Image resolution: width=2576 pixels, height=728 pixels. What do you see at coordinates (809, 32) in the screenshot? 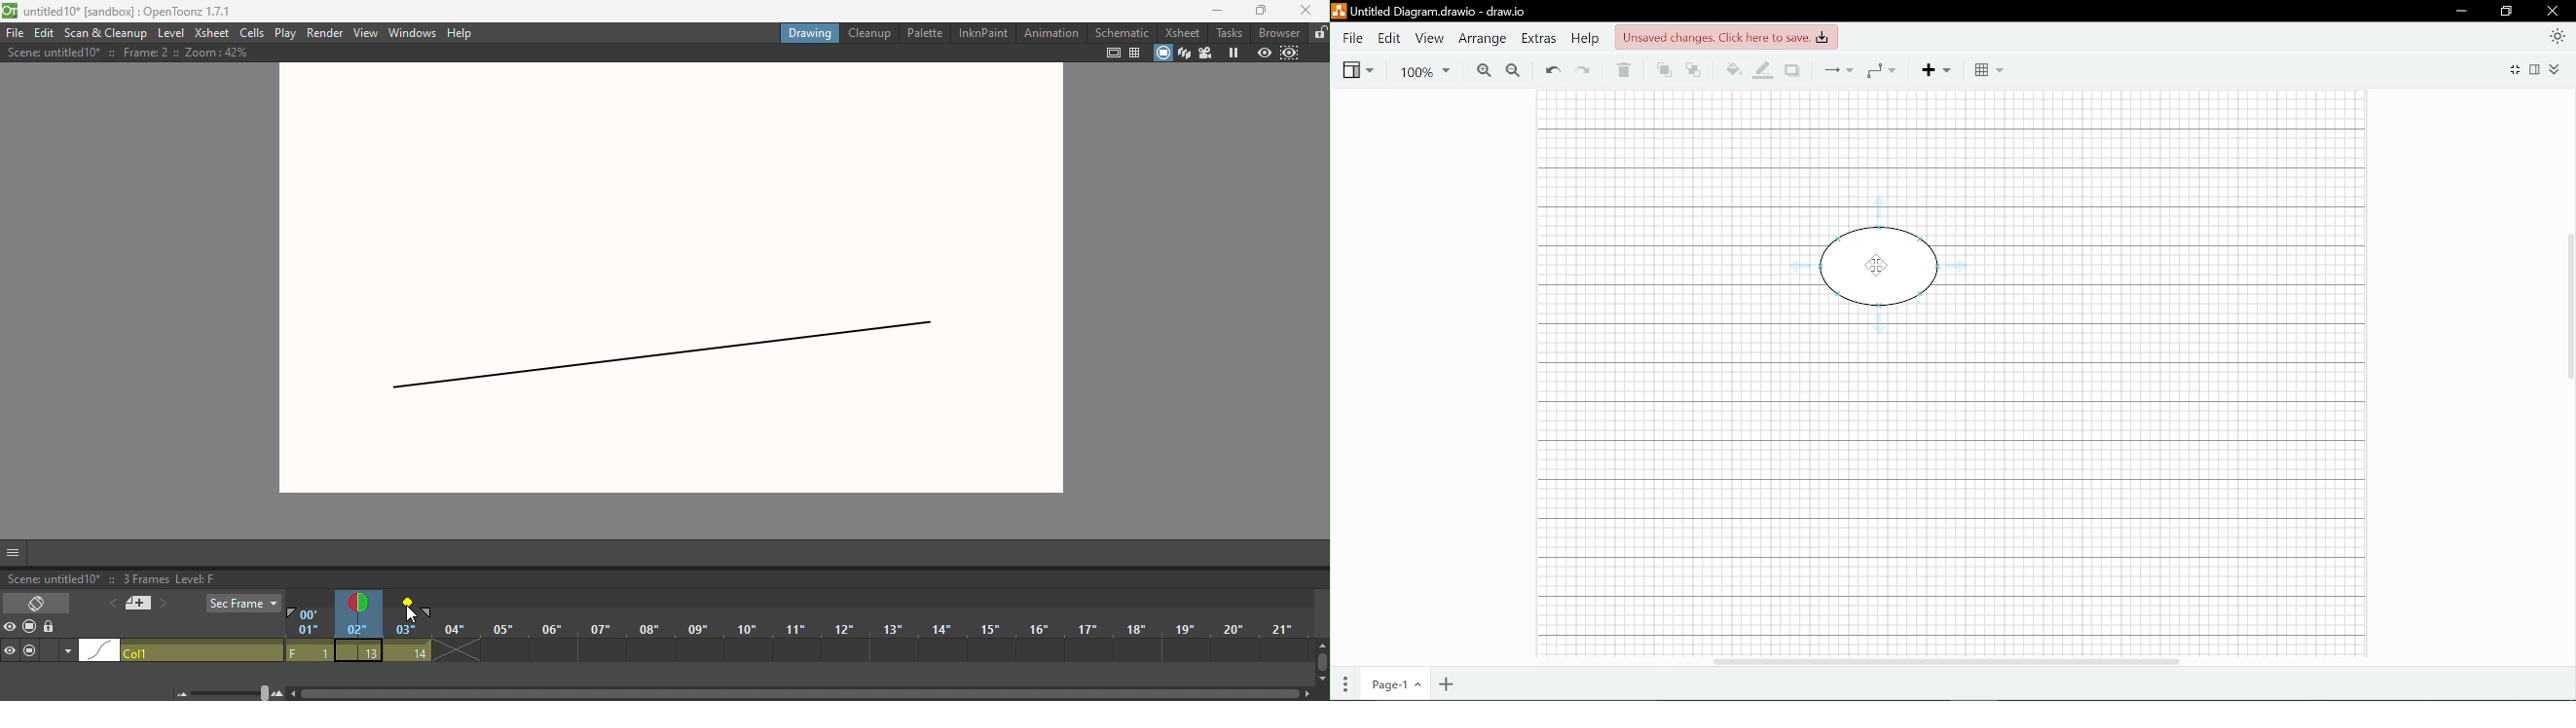
I see `Drawing` at bounding box center [809, 32].